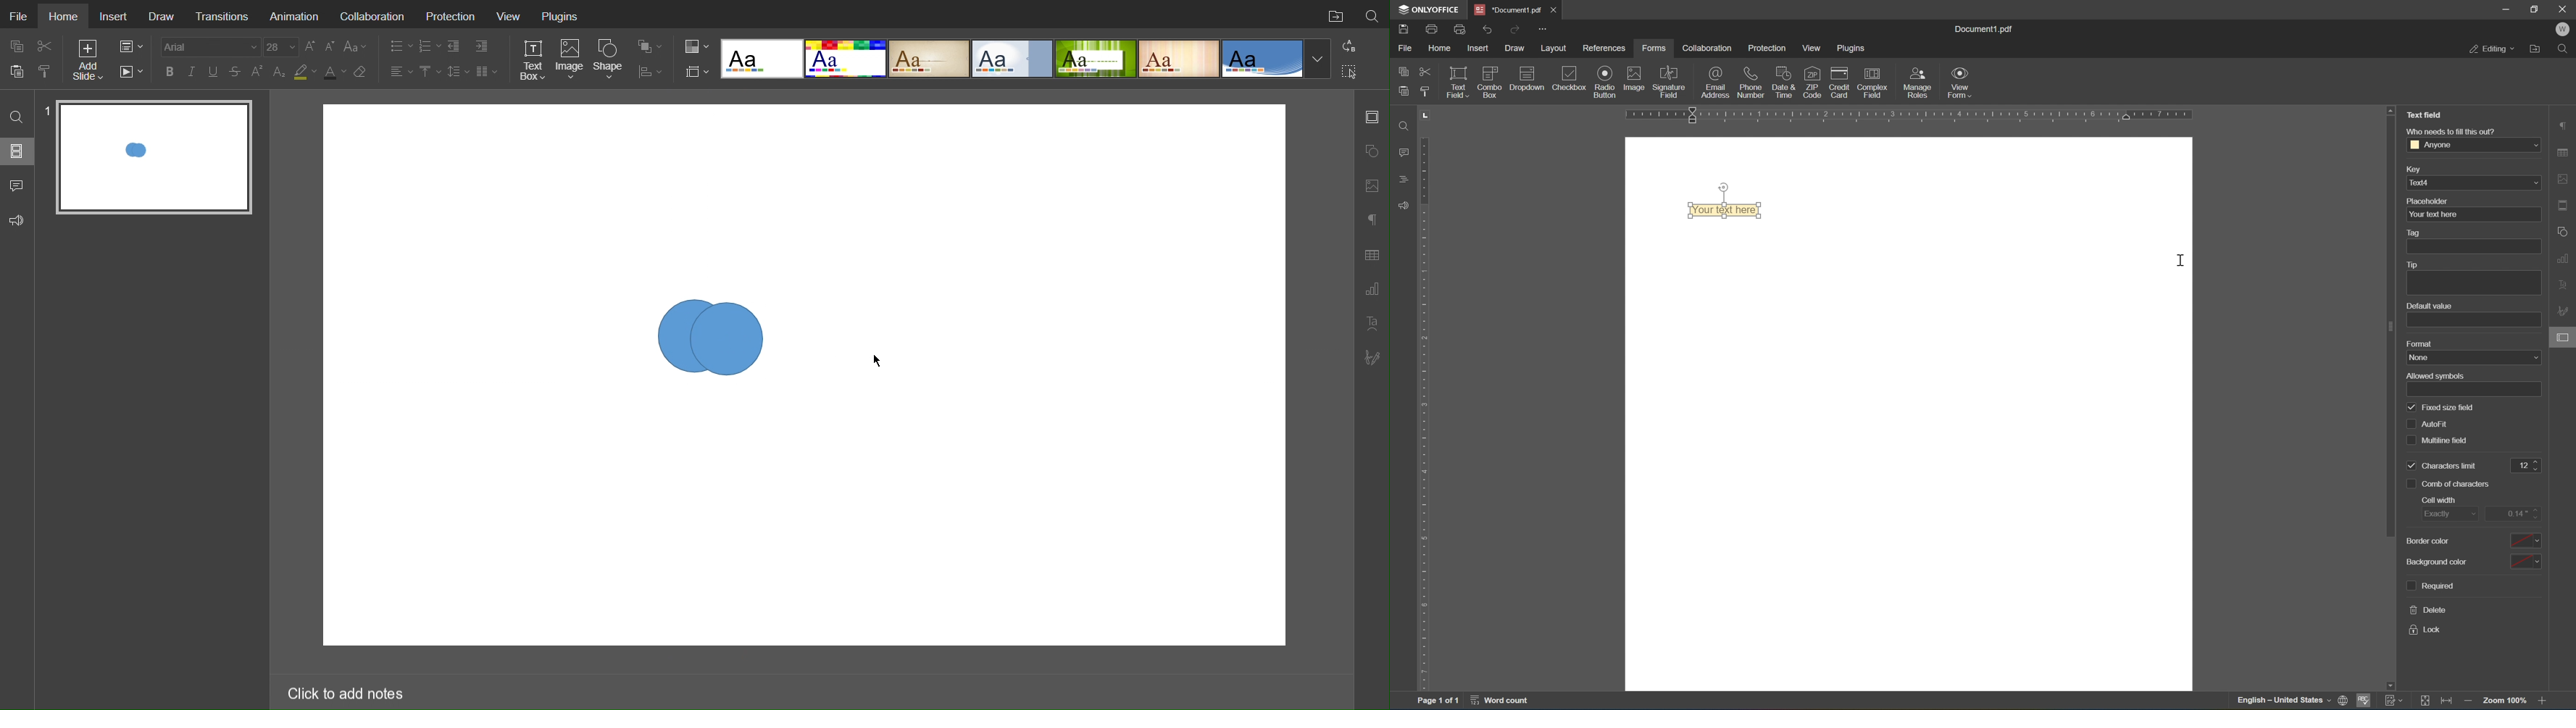 This screenshot has height=728, width=2576. Describe the element at coordinates (2544, 701) in the screenshot. I see `zoom out` at that location.